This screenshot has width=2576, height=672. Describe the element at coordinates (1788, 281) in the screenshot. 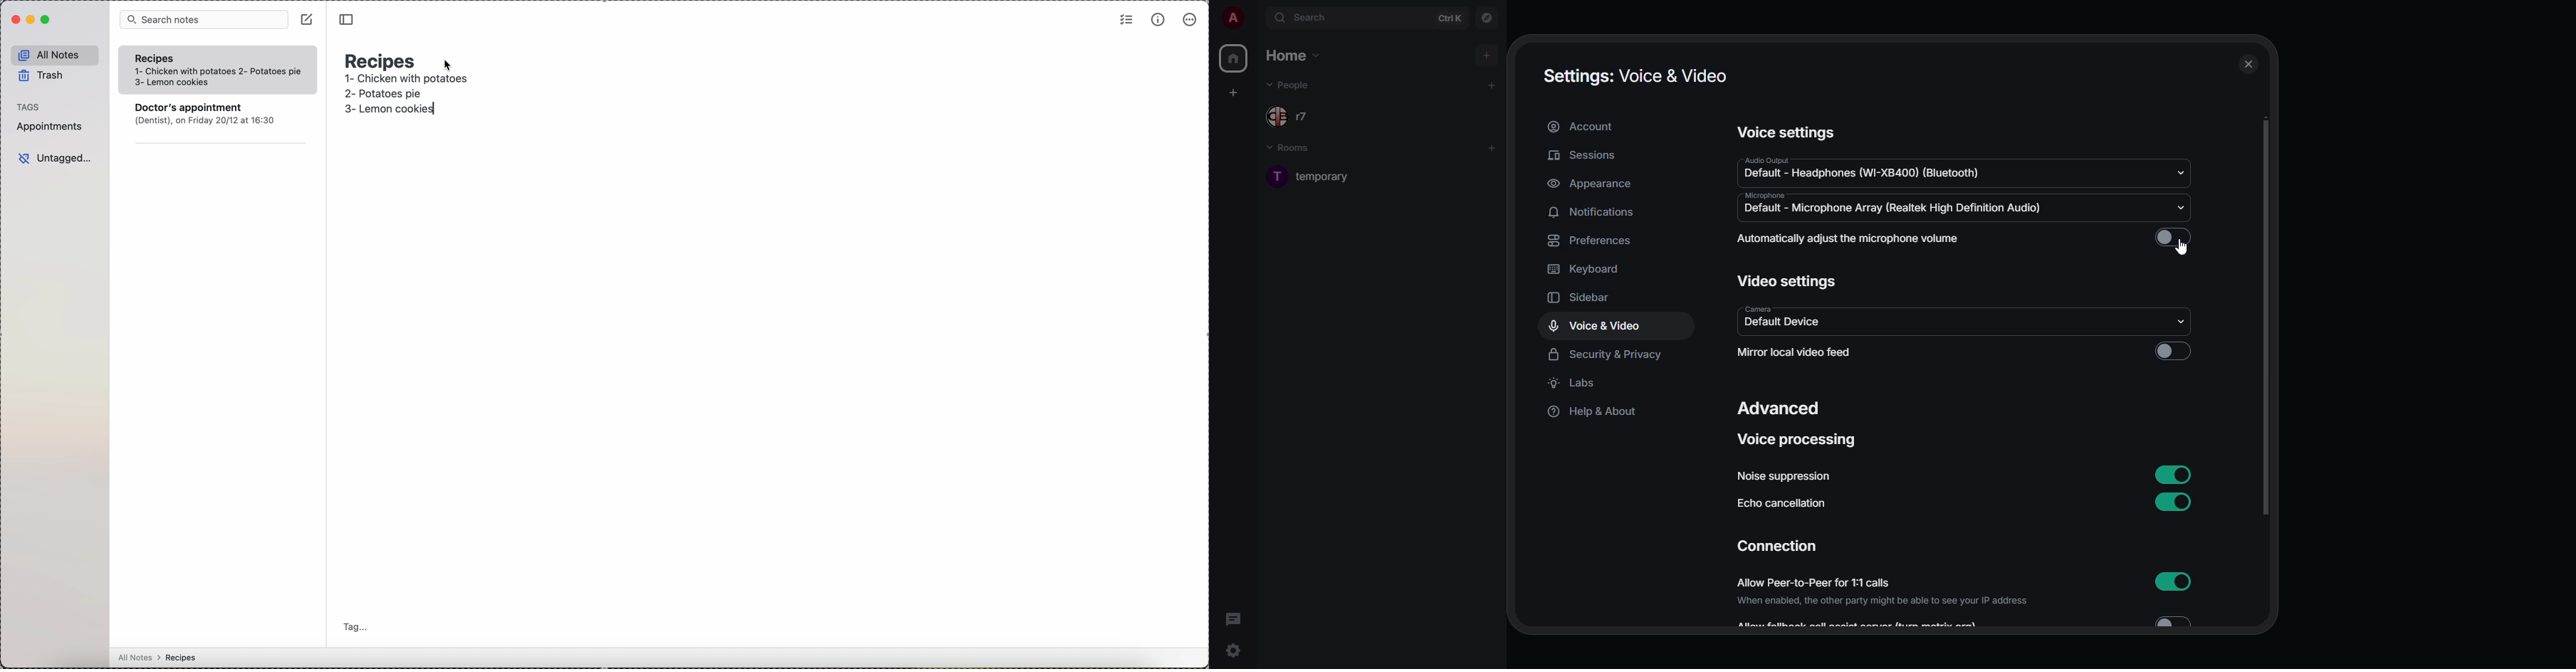

I see `video settings` at that location.